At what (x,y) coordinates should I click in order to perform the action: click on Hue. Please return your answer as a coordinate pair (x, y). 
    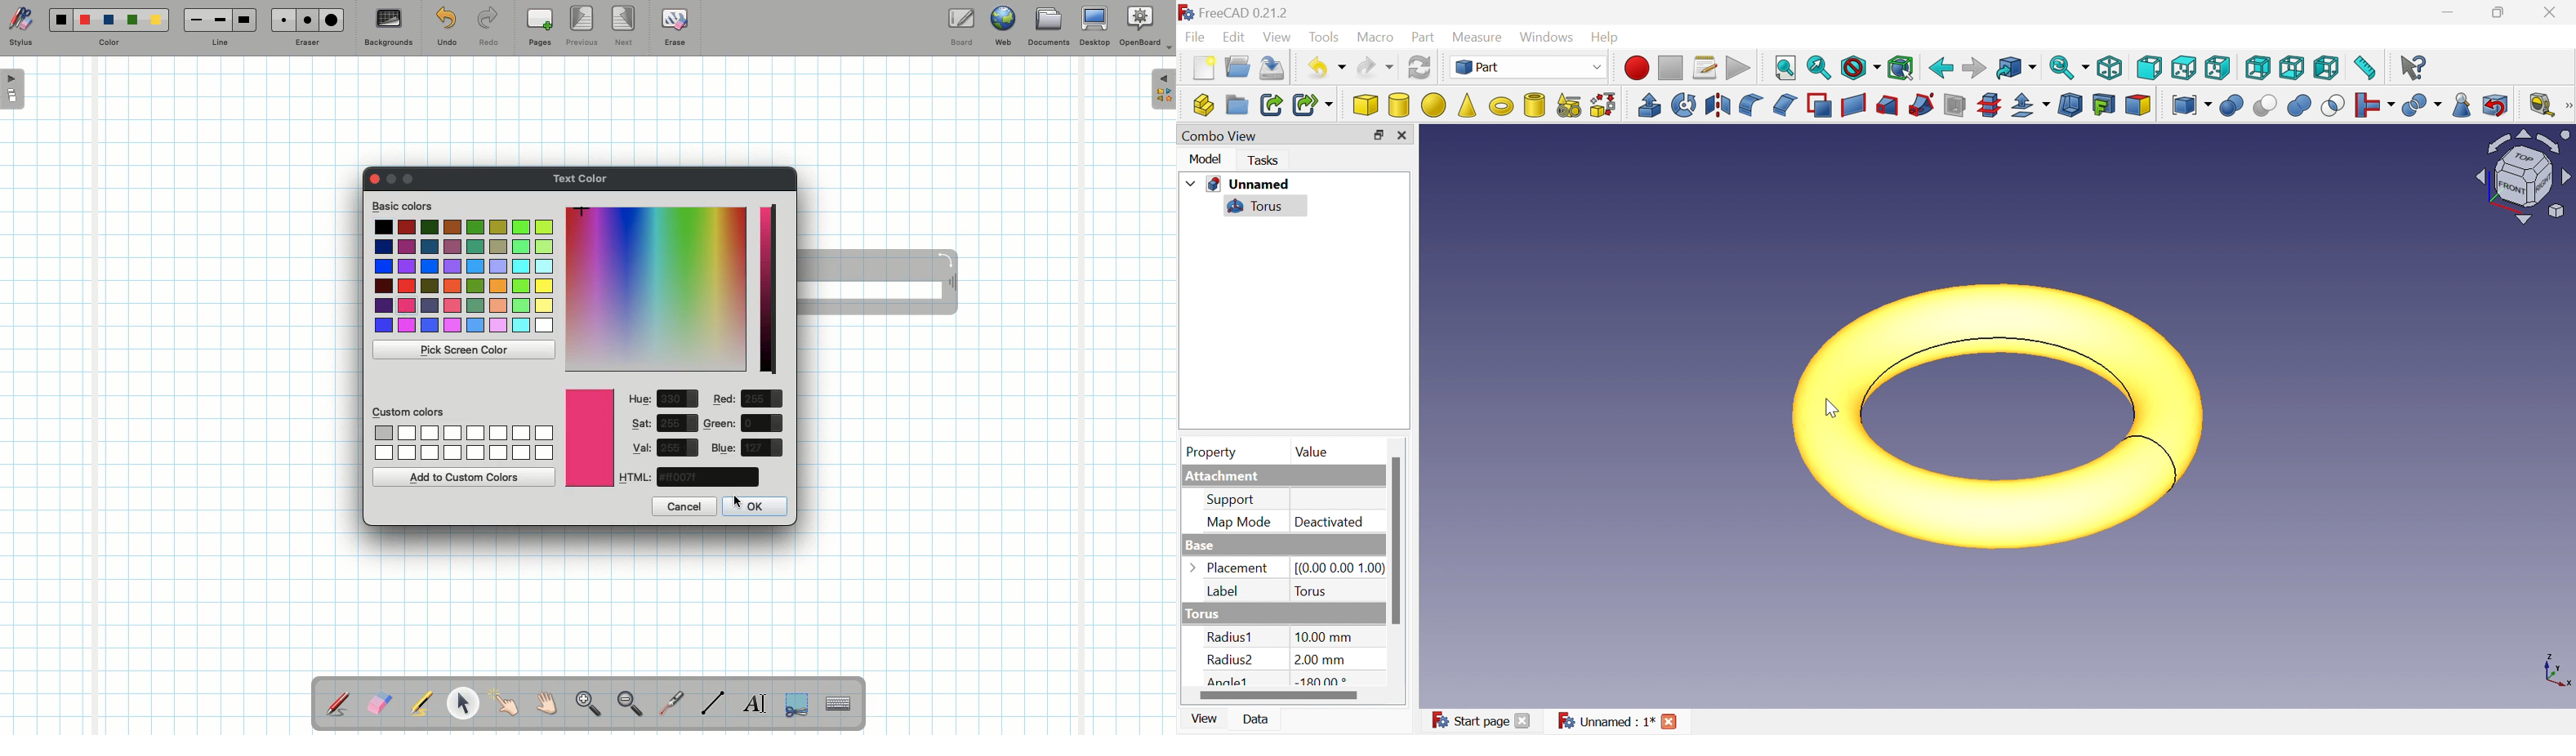
    Looking at the image, I should click on (641, 399).